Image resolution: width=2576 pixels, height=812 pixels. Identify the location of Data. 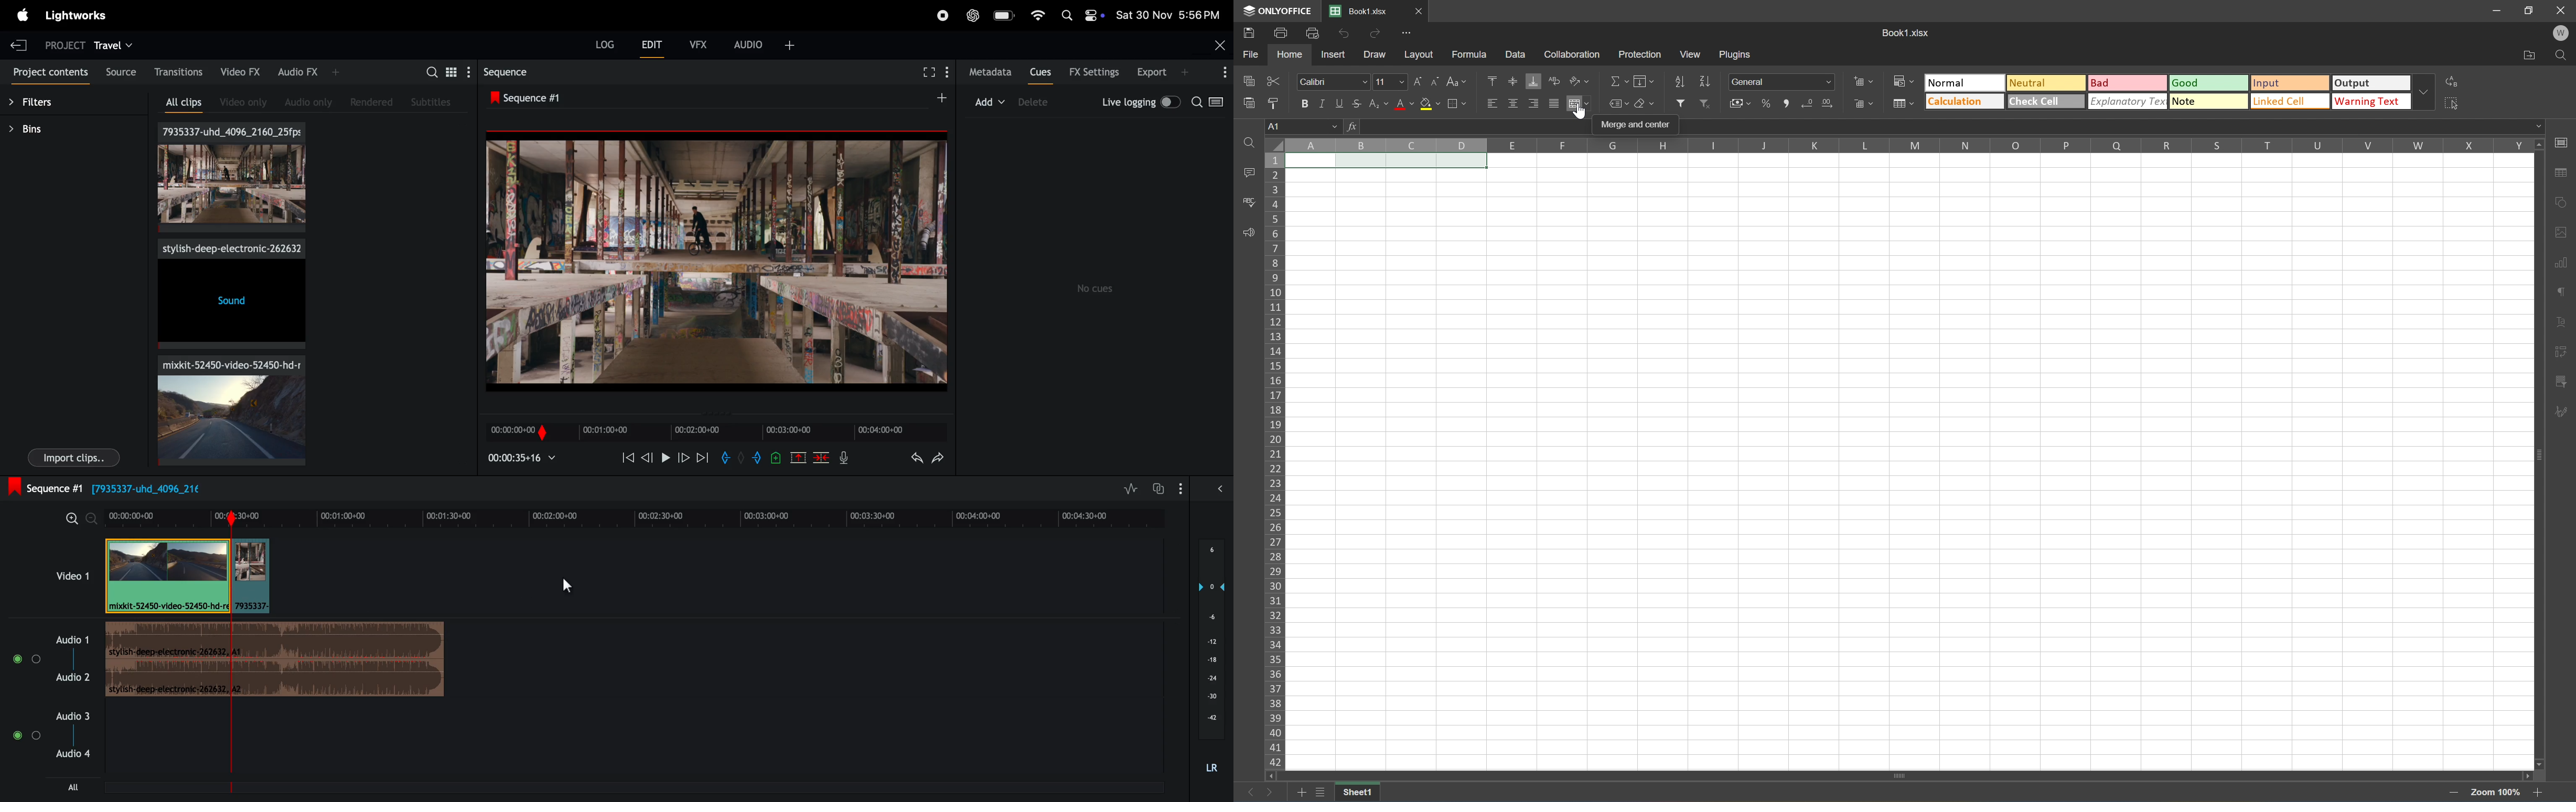
(1514, 52).